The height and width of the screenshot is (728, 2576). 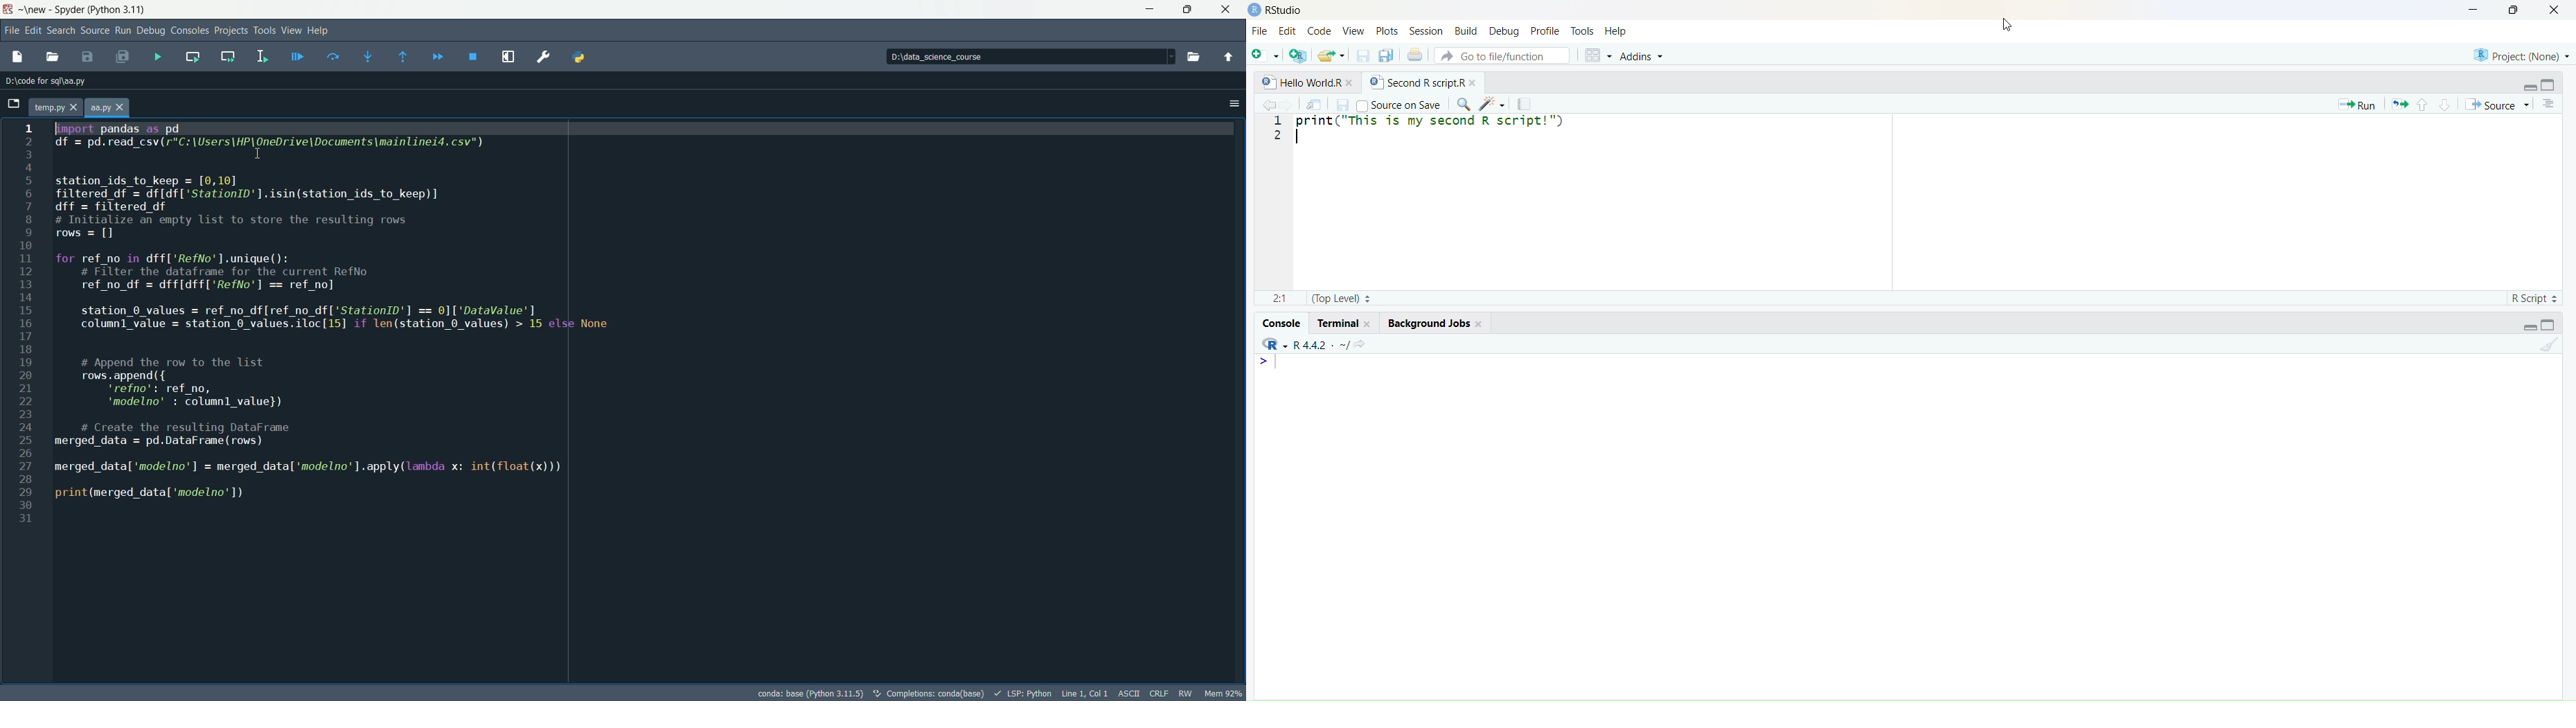 I want to click on debug file, so click(x=298, y=57).